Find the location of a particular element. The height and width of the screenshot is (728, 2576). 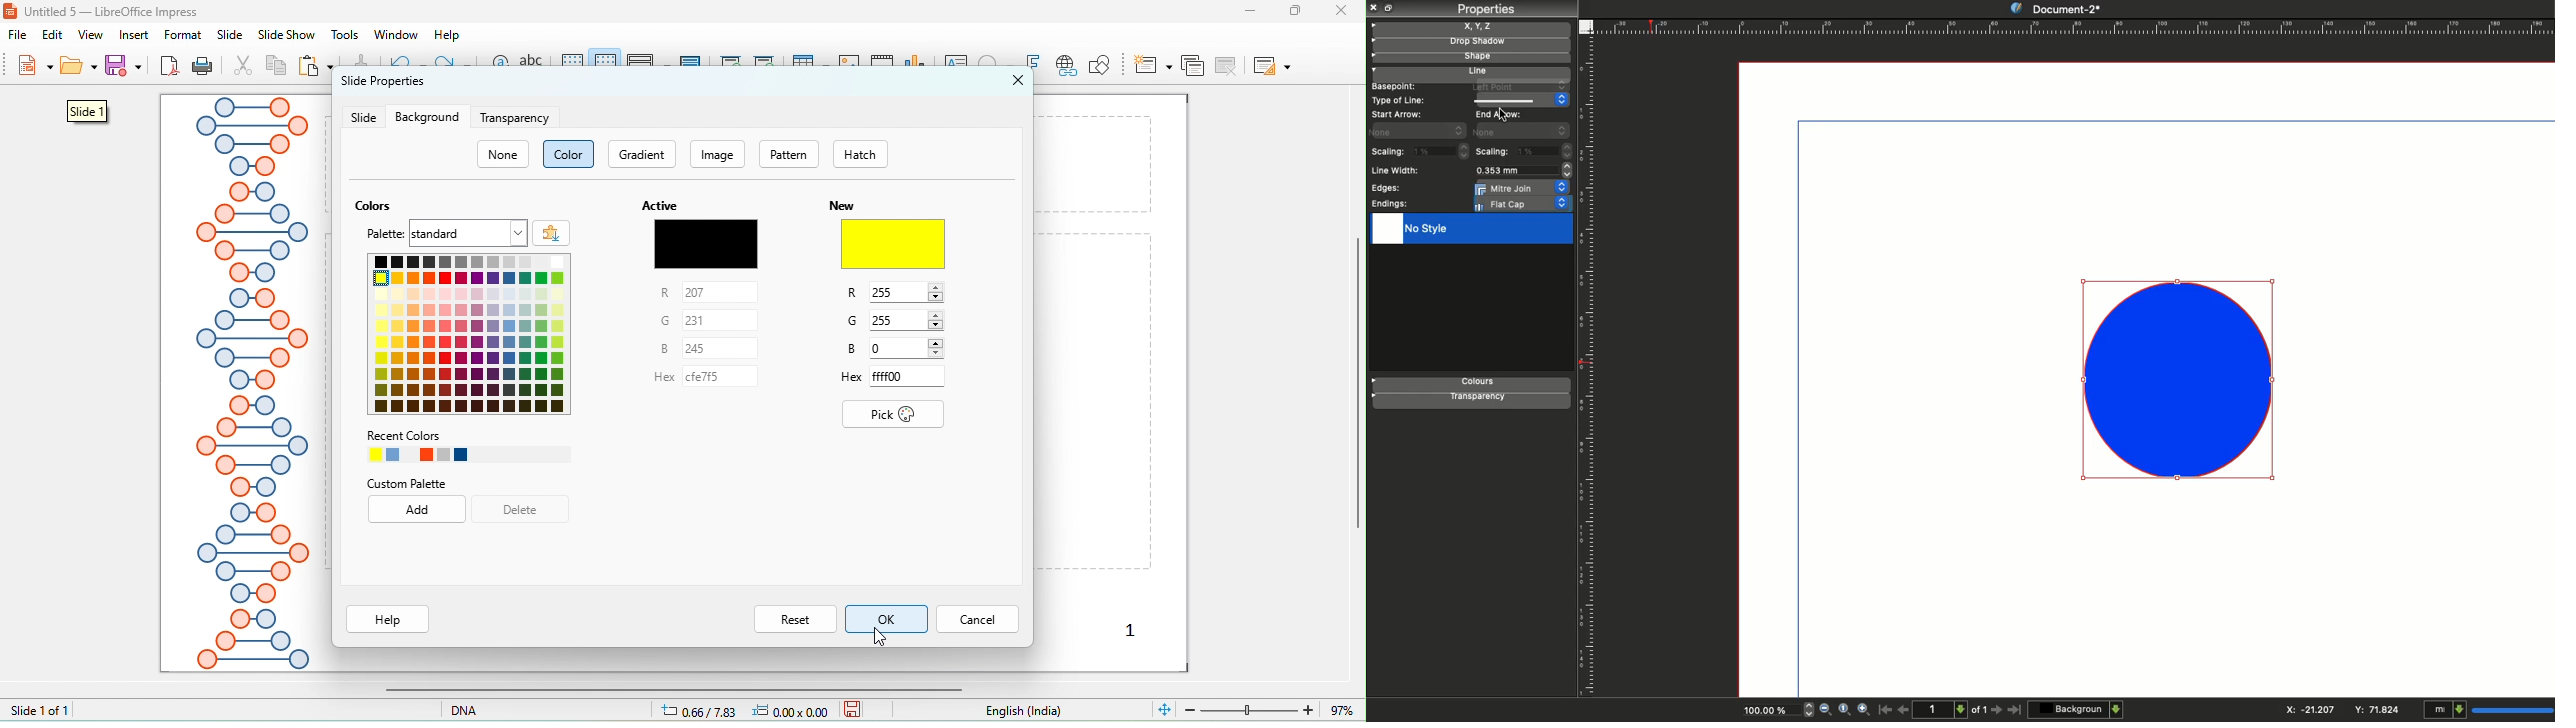

snap to grid is located at coordinates (607, 64).